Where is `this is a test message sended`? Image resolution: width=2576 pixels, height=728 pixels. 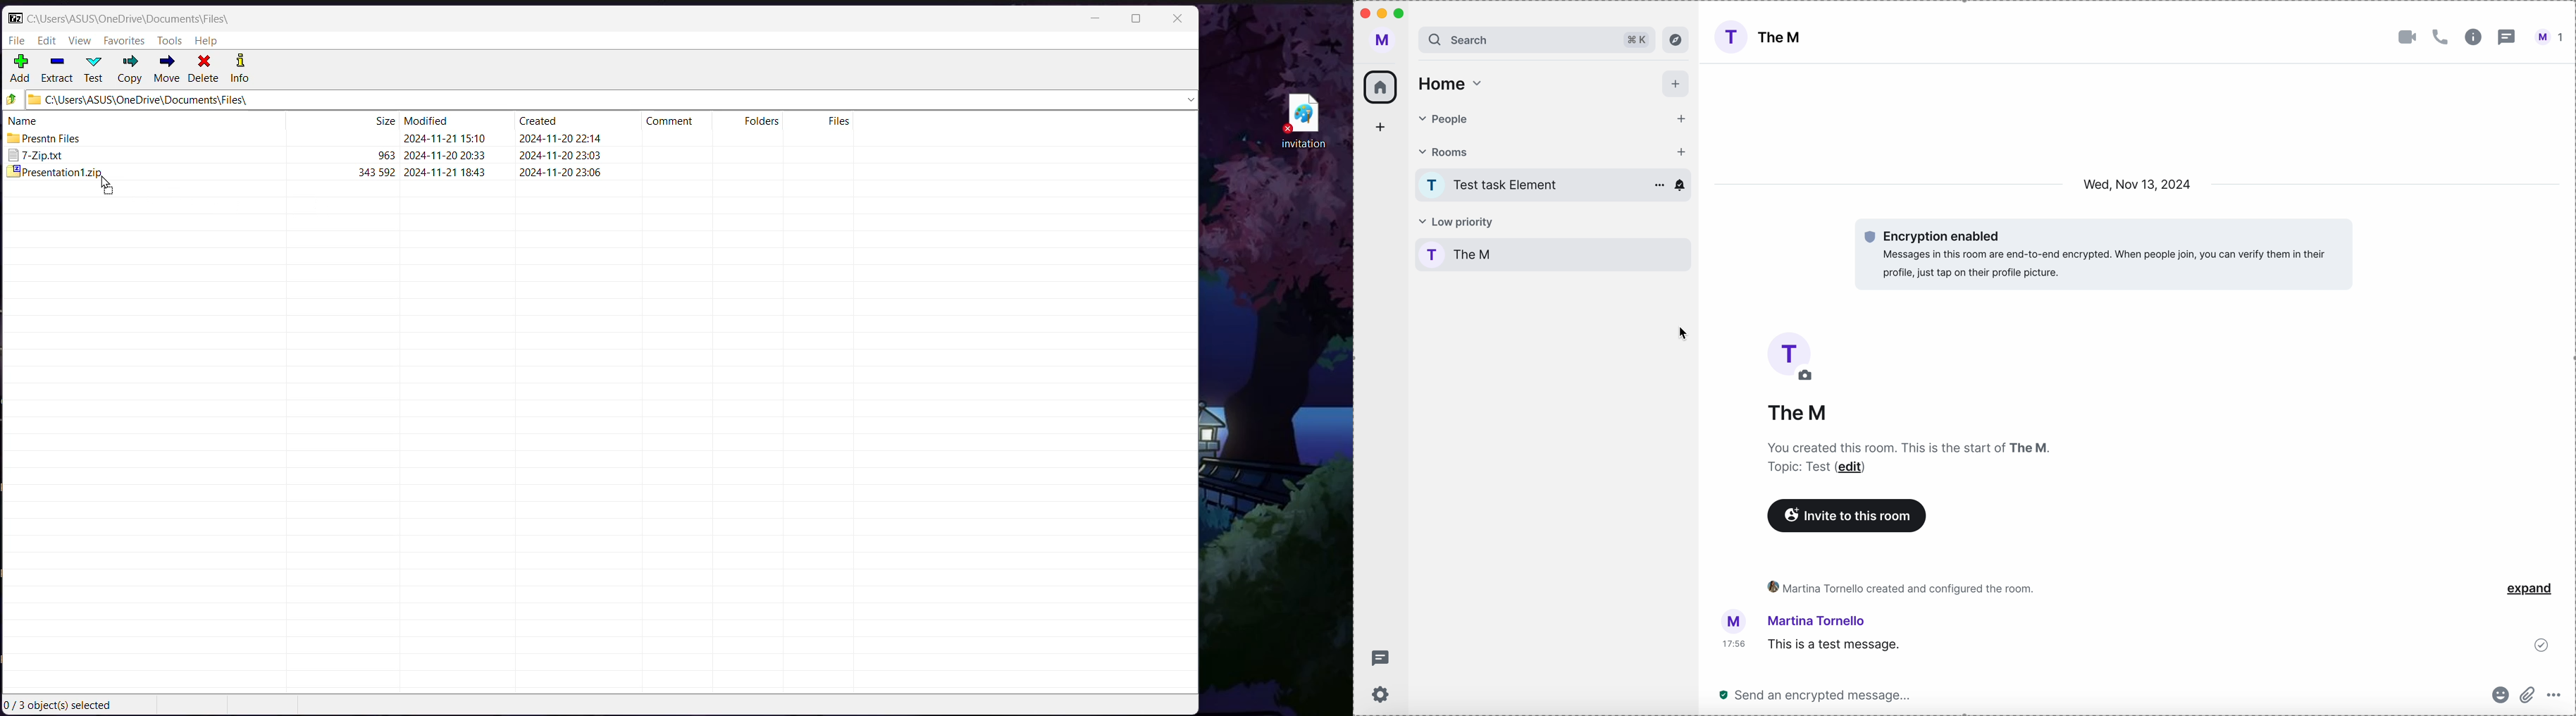 this is a test message sended is located at coordinates (2128, 643).